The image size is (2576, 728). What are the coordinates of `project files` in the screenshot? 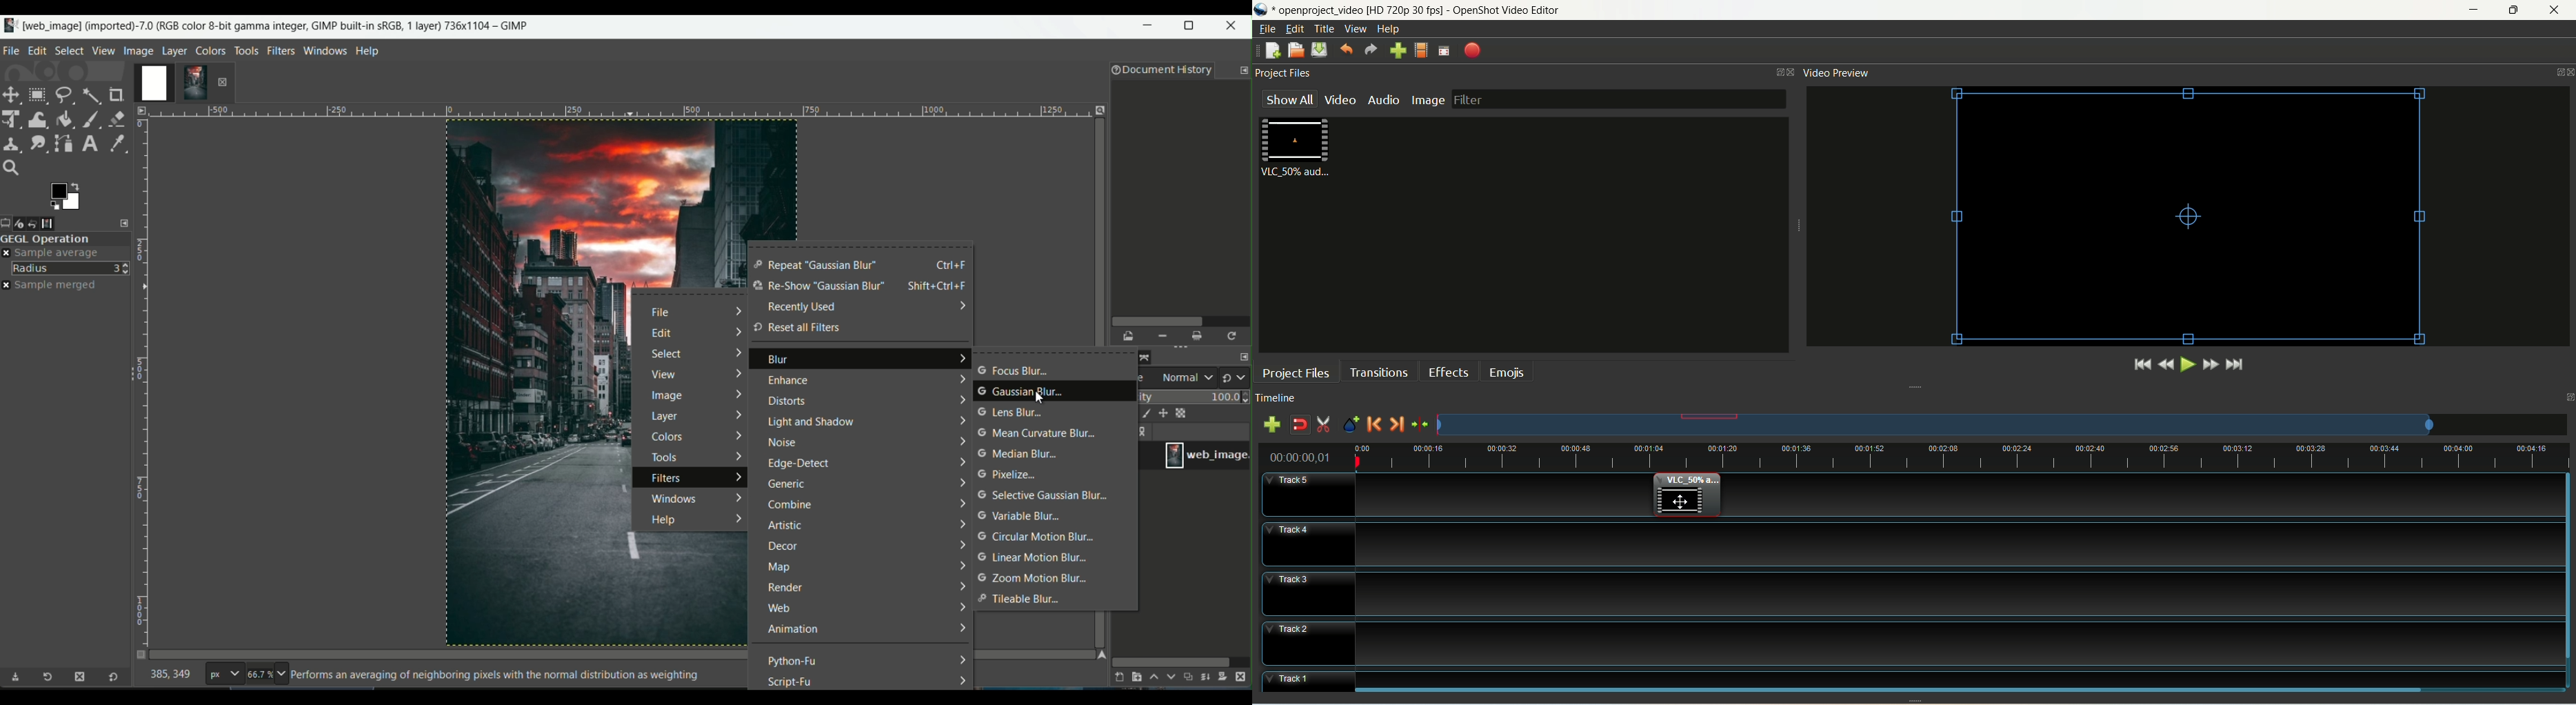 It's located at (1287, 73).